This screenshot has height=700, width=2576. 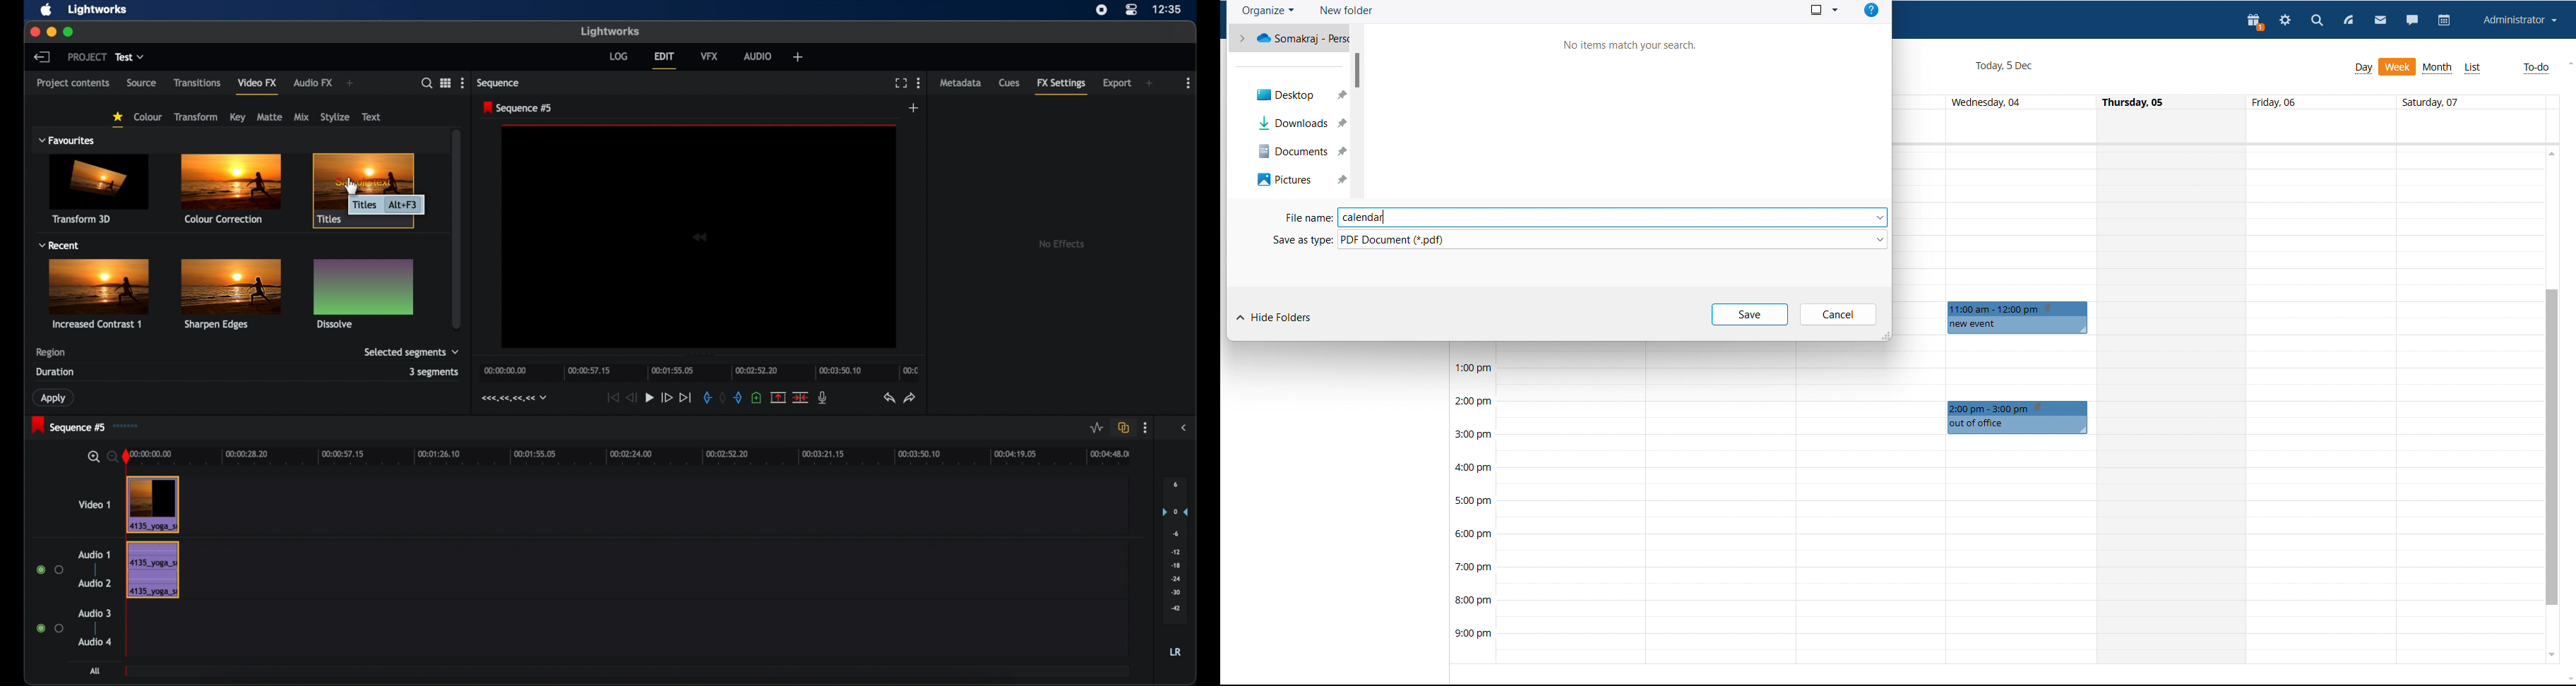 What do you see at coordinates (699, 237) in the screenshot?
I see `video icon` at bounding box center [699, 237].